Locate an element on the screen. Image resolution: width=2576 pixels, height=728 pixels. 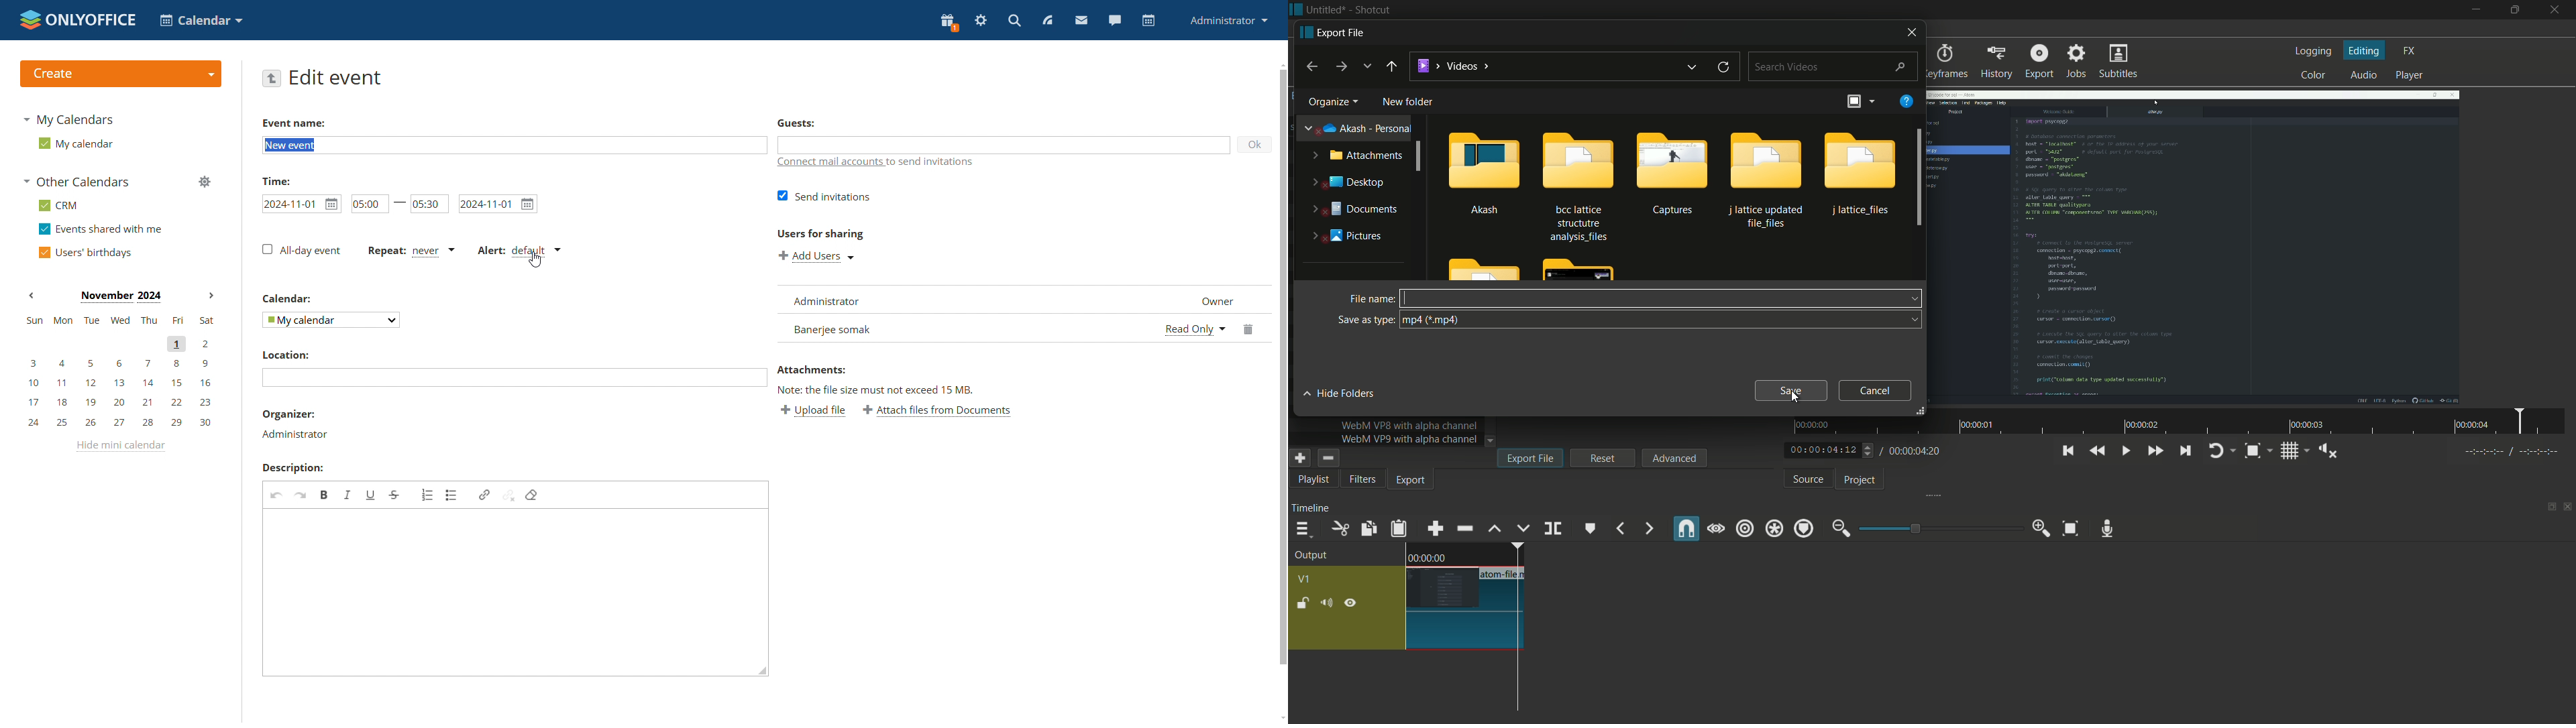
elp is located at coordinates (1909, 102).